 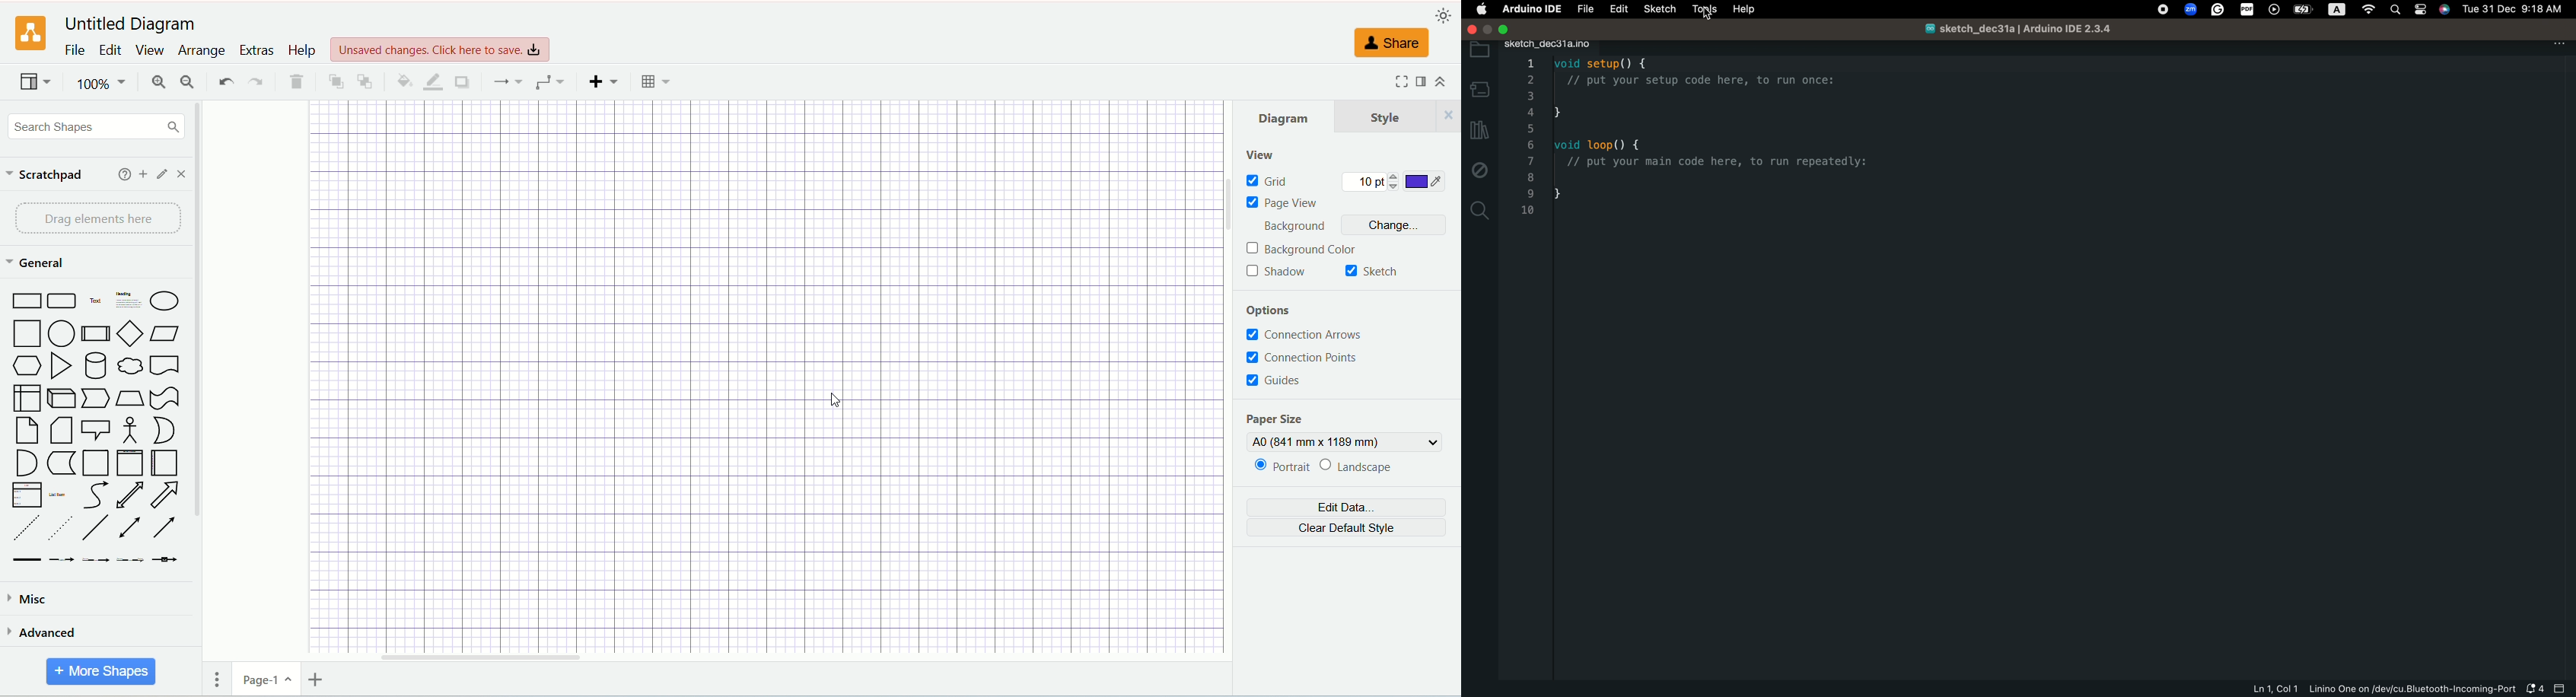 What do you see at coordinates (97, 431) in the screenshot?
I see `Callout` at bounding box center [97, 431].